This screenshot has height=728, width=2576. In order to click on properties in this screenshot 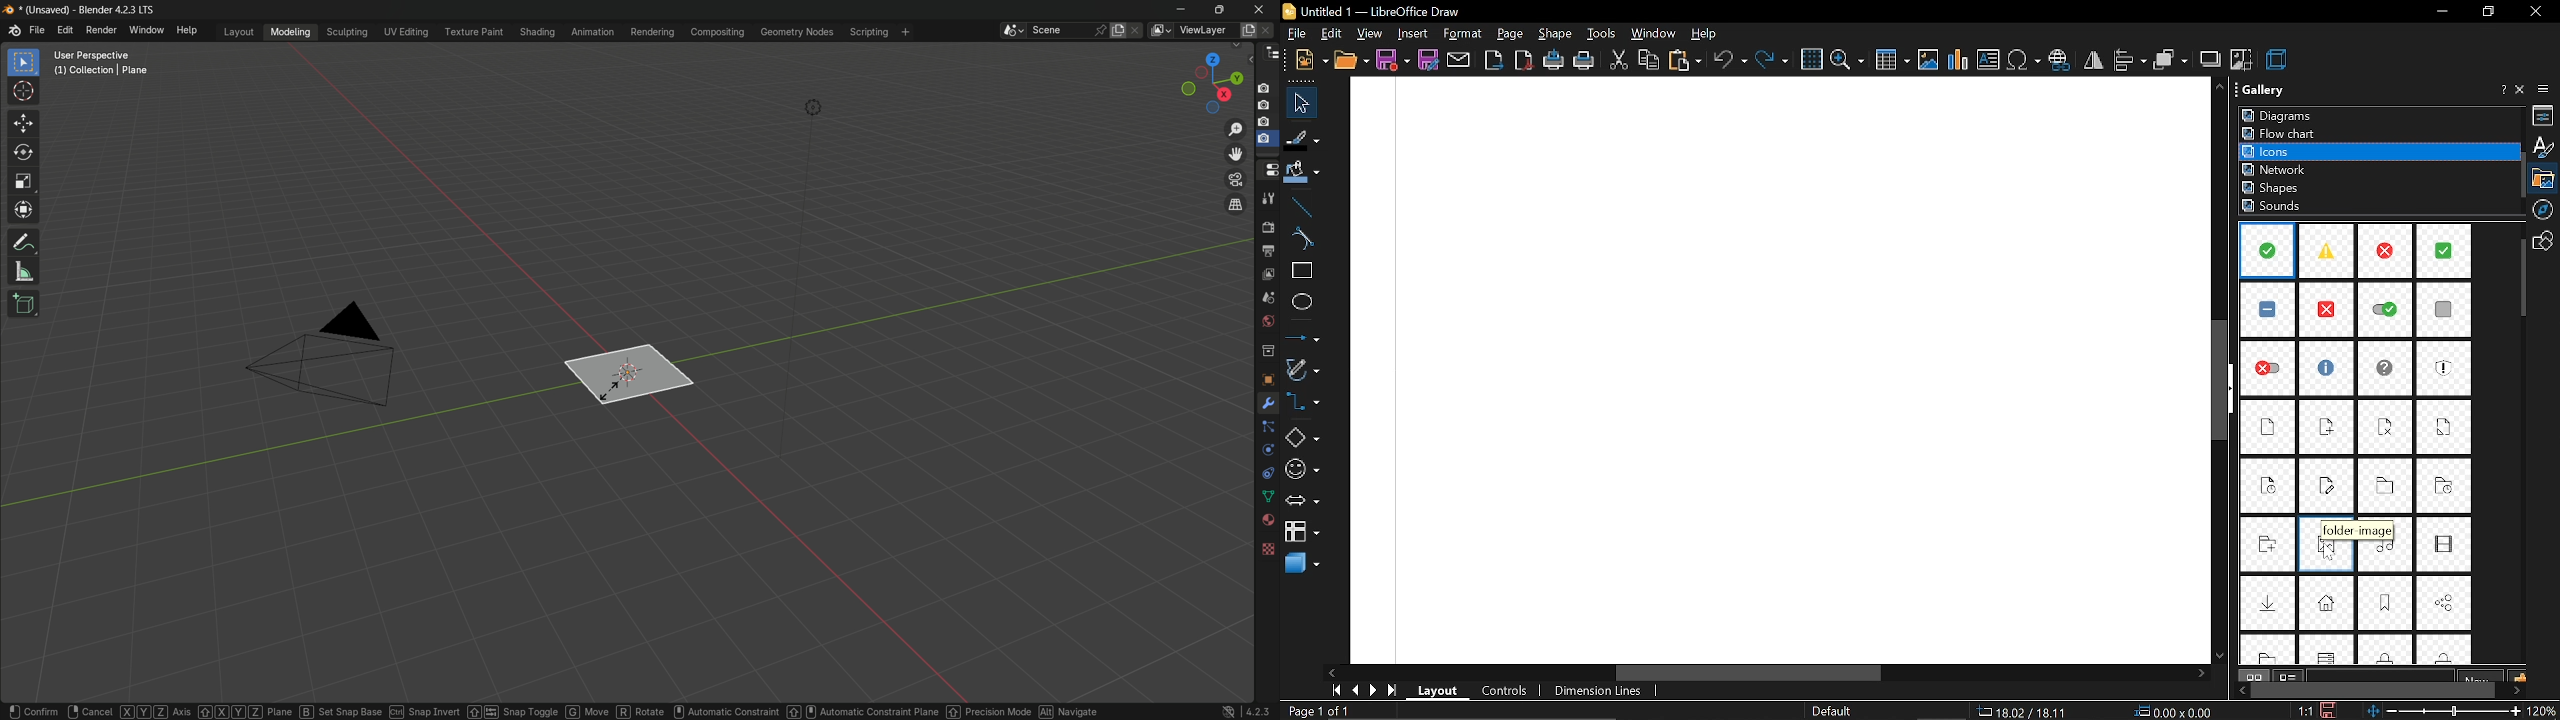, I will do `click(2545, 116)`.